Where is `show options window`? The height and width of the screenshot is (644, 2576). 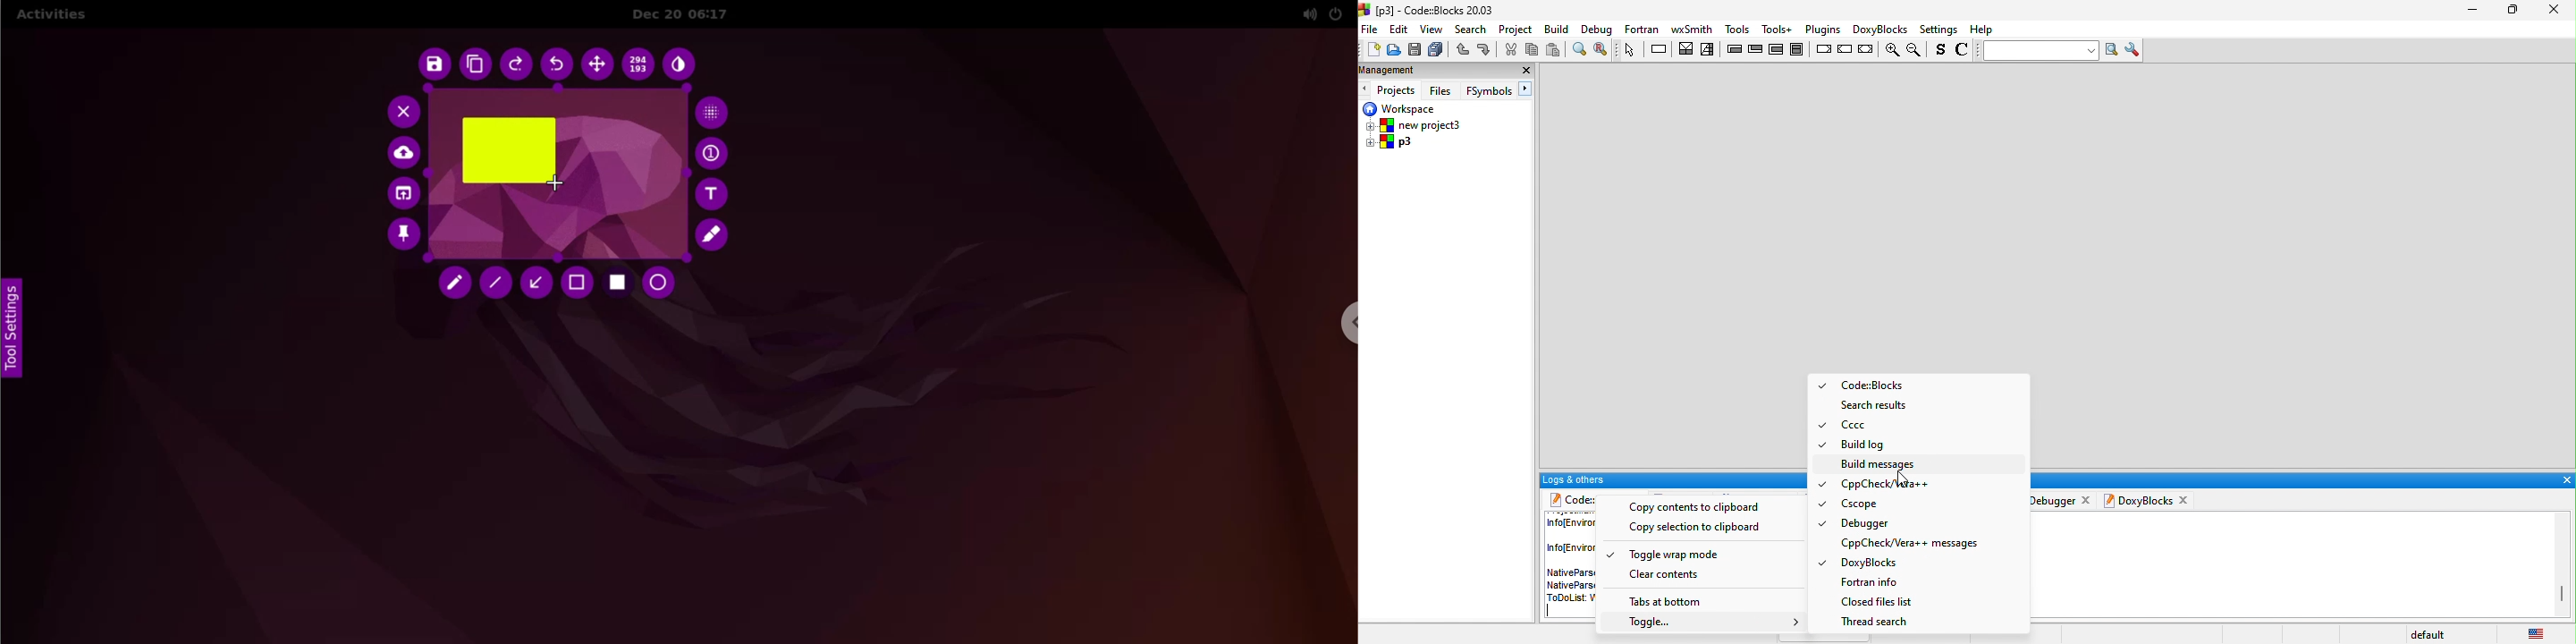 show options window is located at coordinates (2134, 50).